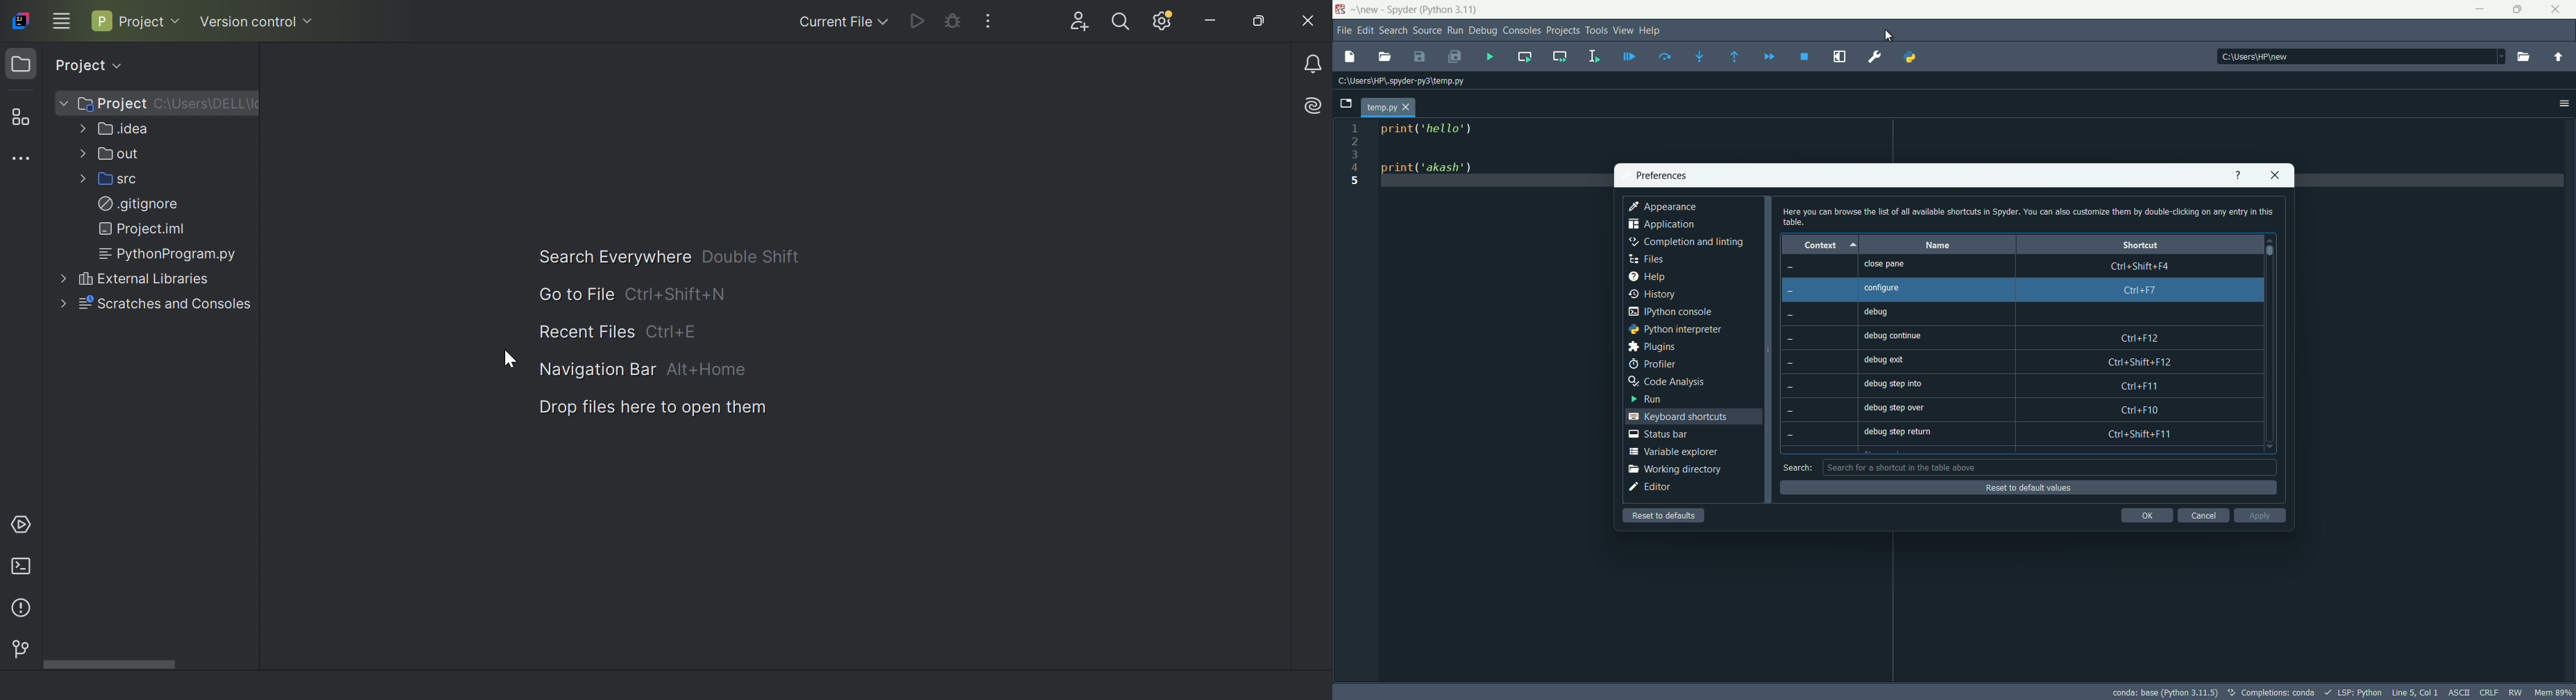  I want to click on ok, so click(2147, 515).